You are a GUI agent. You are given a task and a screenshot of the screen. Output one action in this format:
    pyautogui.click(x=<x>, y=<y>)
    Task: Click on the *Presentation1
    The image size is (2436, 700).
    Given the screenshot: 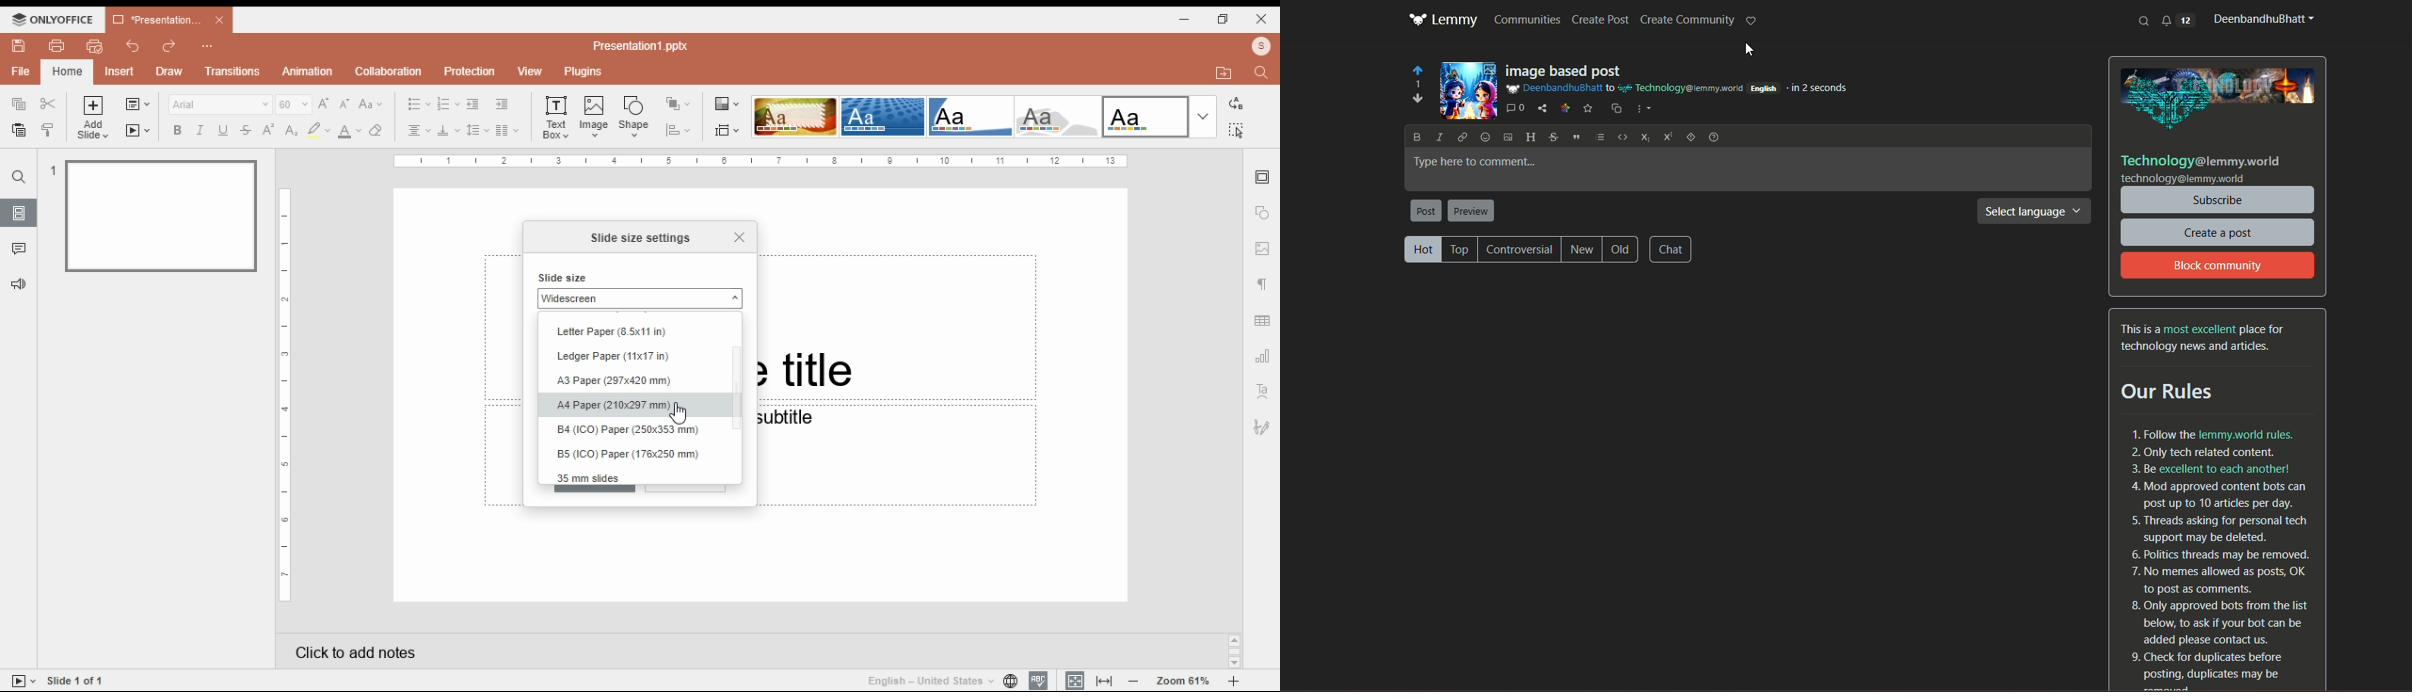 What is the action you would take?
    pyautogui.click(x=169, y=20)
    